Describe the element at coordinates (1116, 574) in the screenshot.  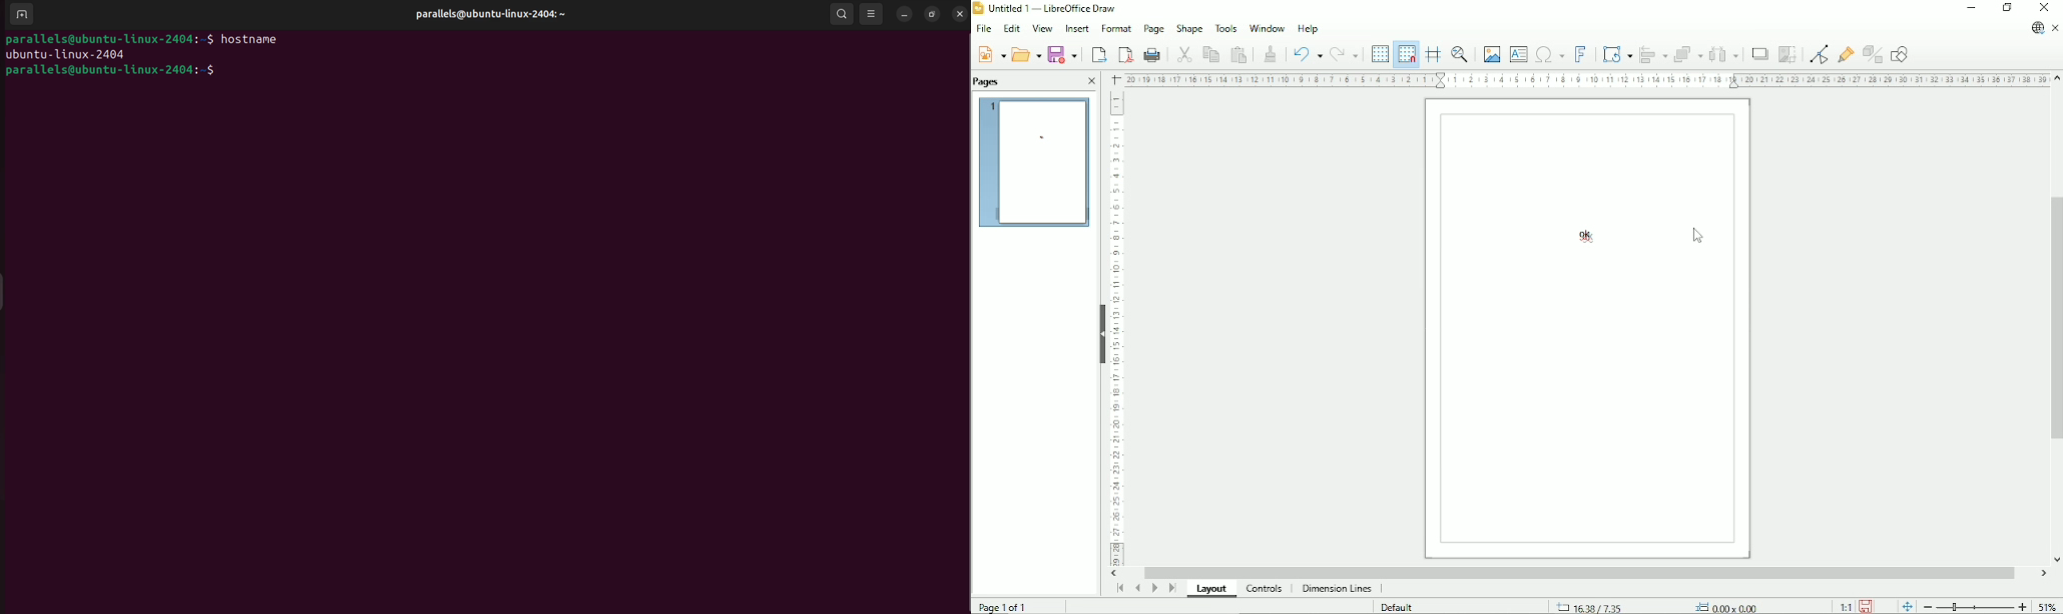
I see `Horizontal scroll button` at that location.